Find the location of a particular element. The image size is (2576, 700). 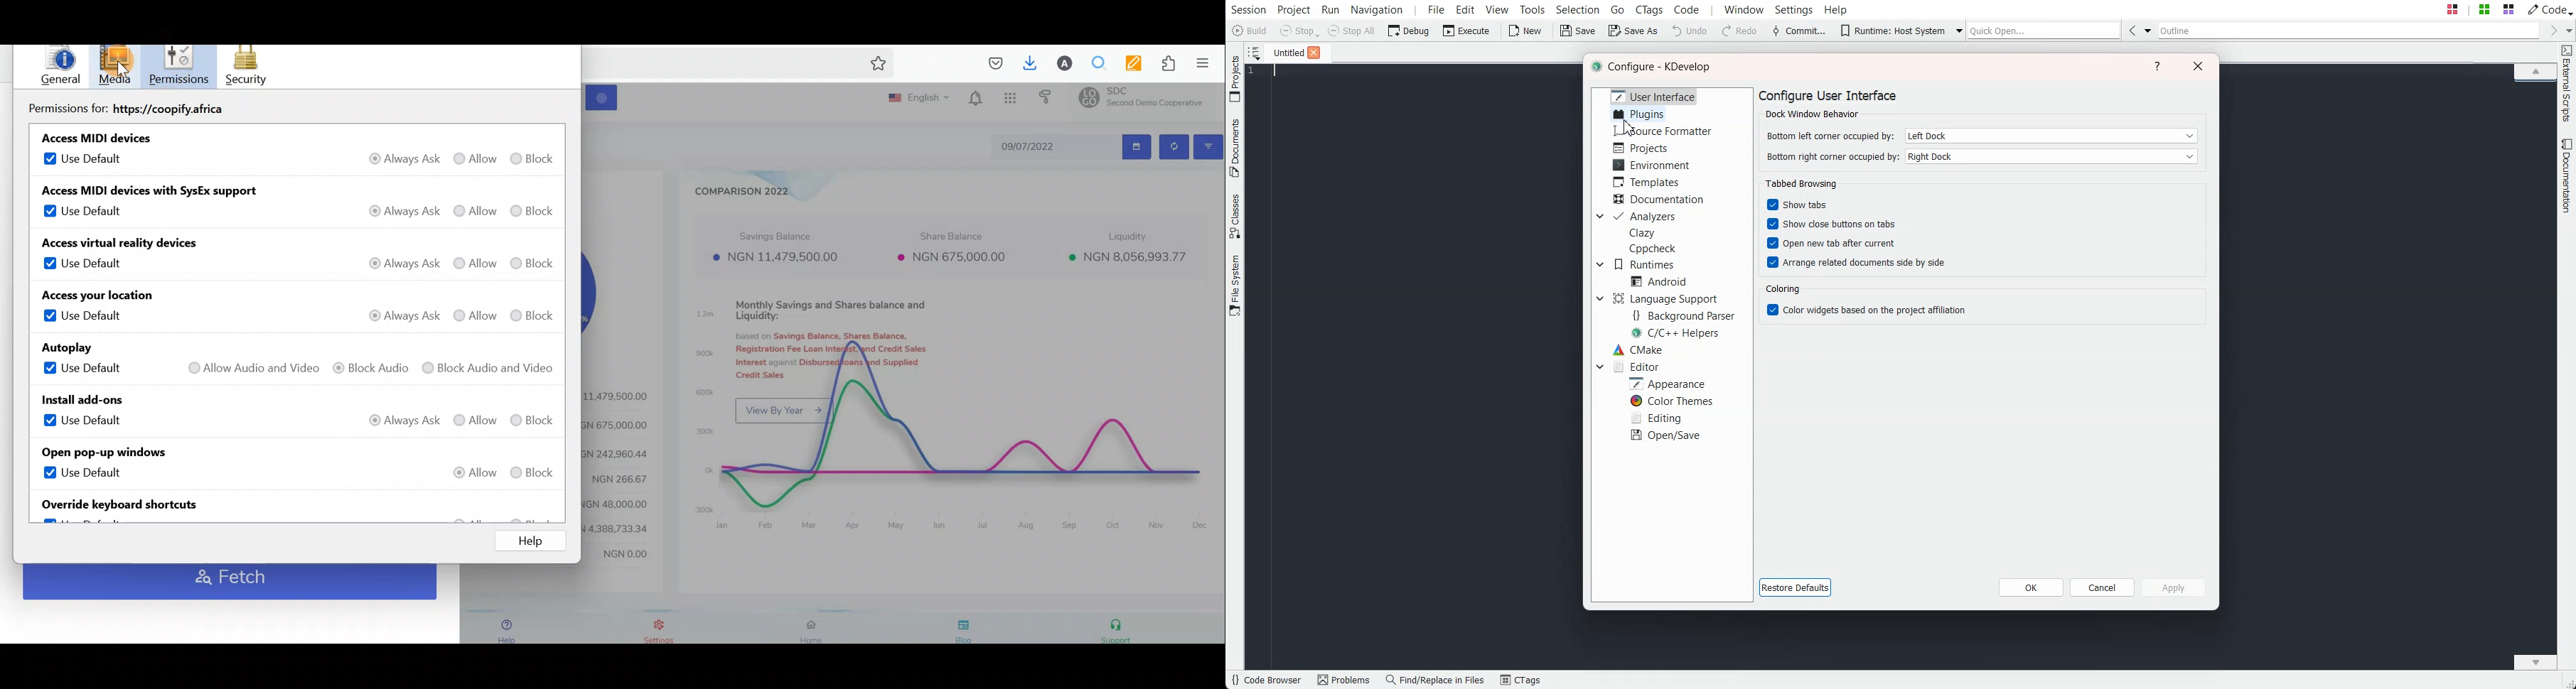

Always ask is located at coordinates (401, 161).